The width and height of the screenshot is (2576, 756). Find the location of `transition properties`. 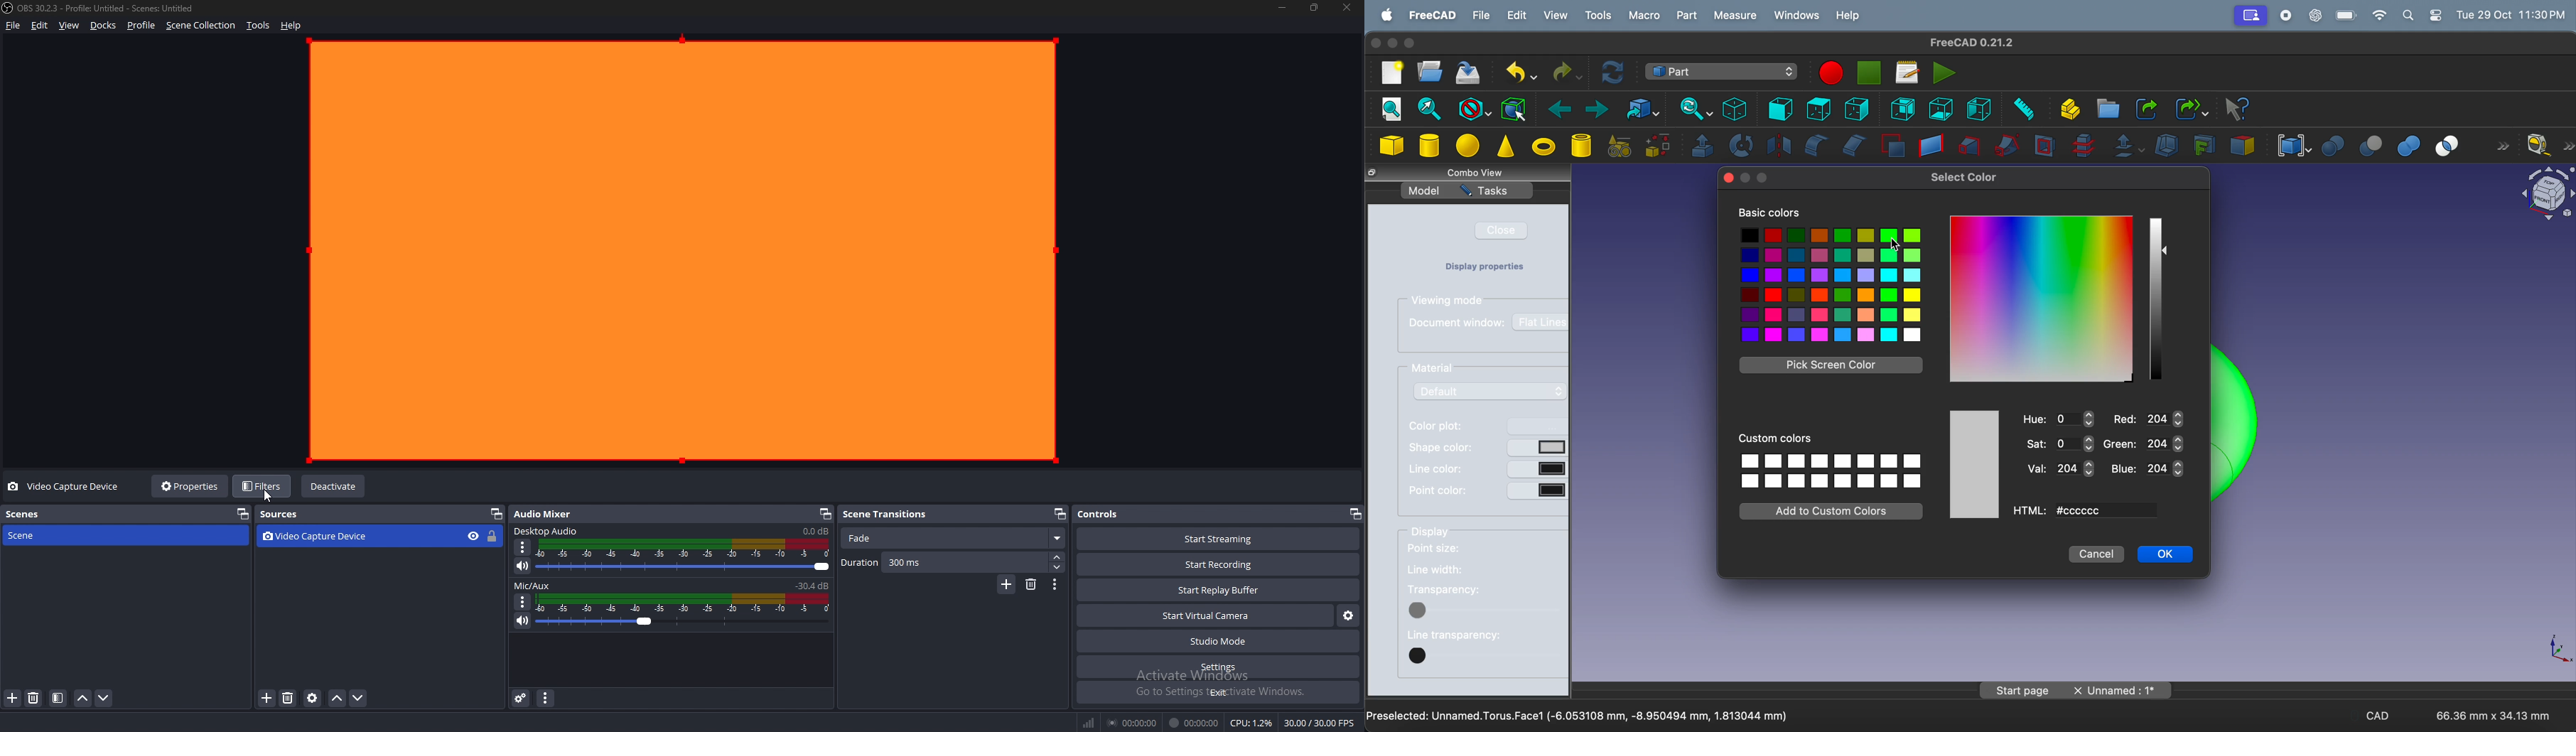

transition properties is located at coordinates (1054, 584).